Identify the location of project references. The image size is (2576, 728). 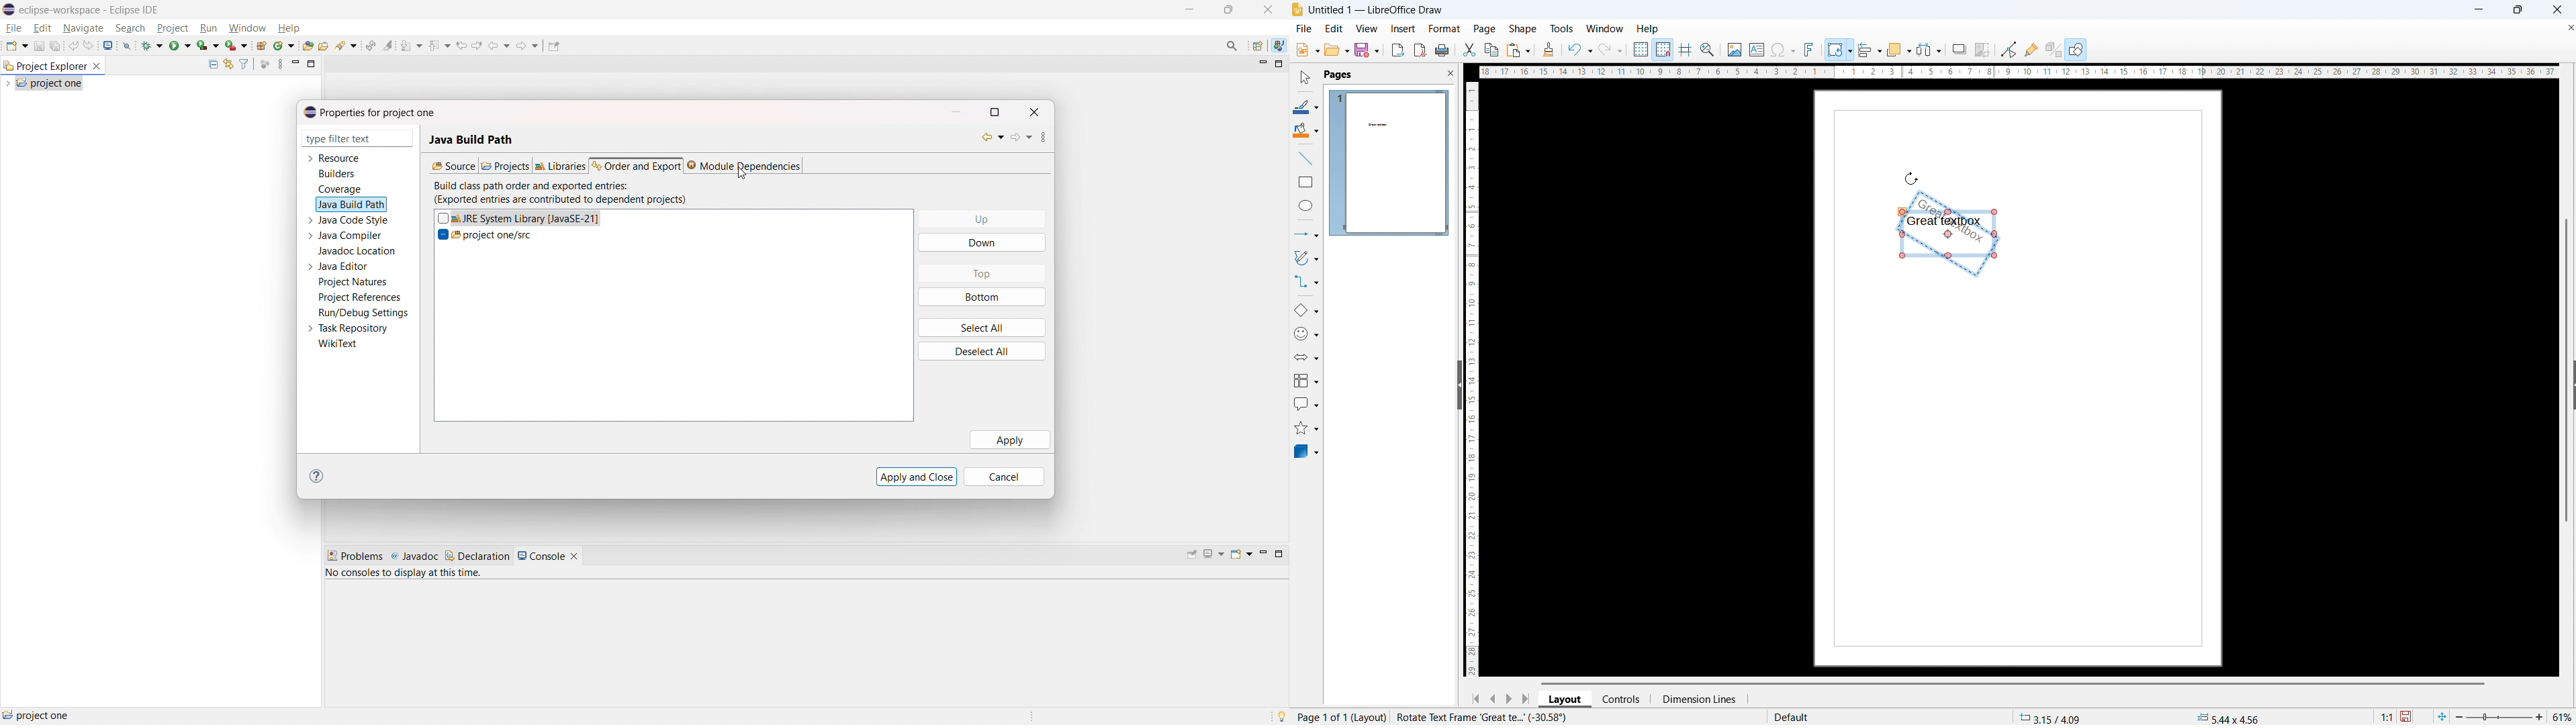
(359, 297).